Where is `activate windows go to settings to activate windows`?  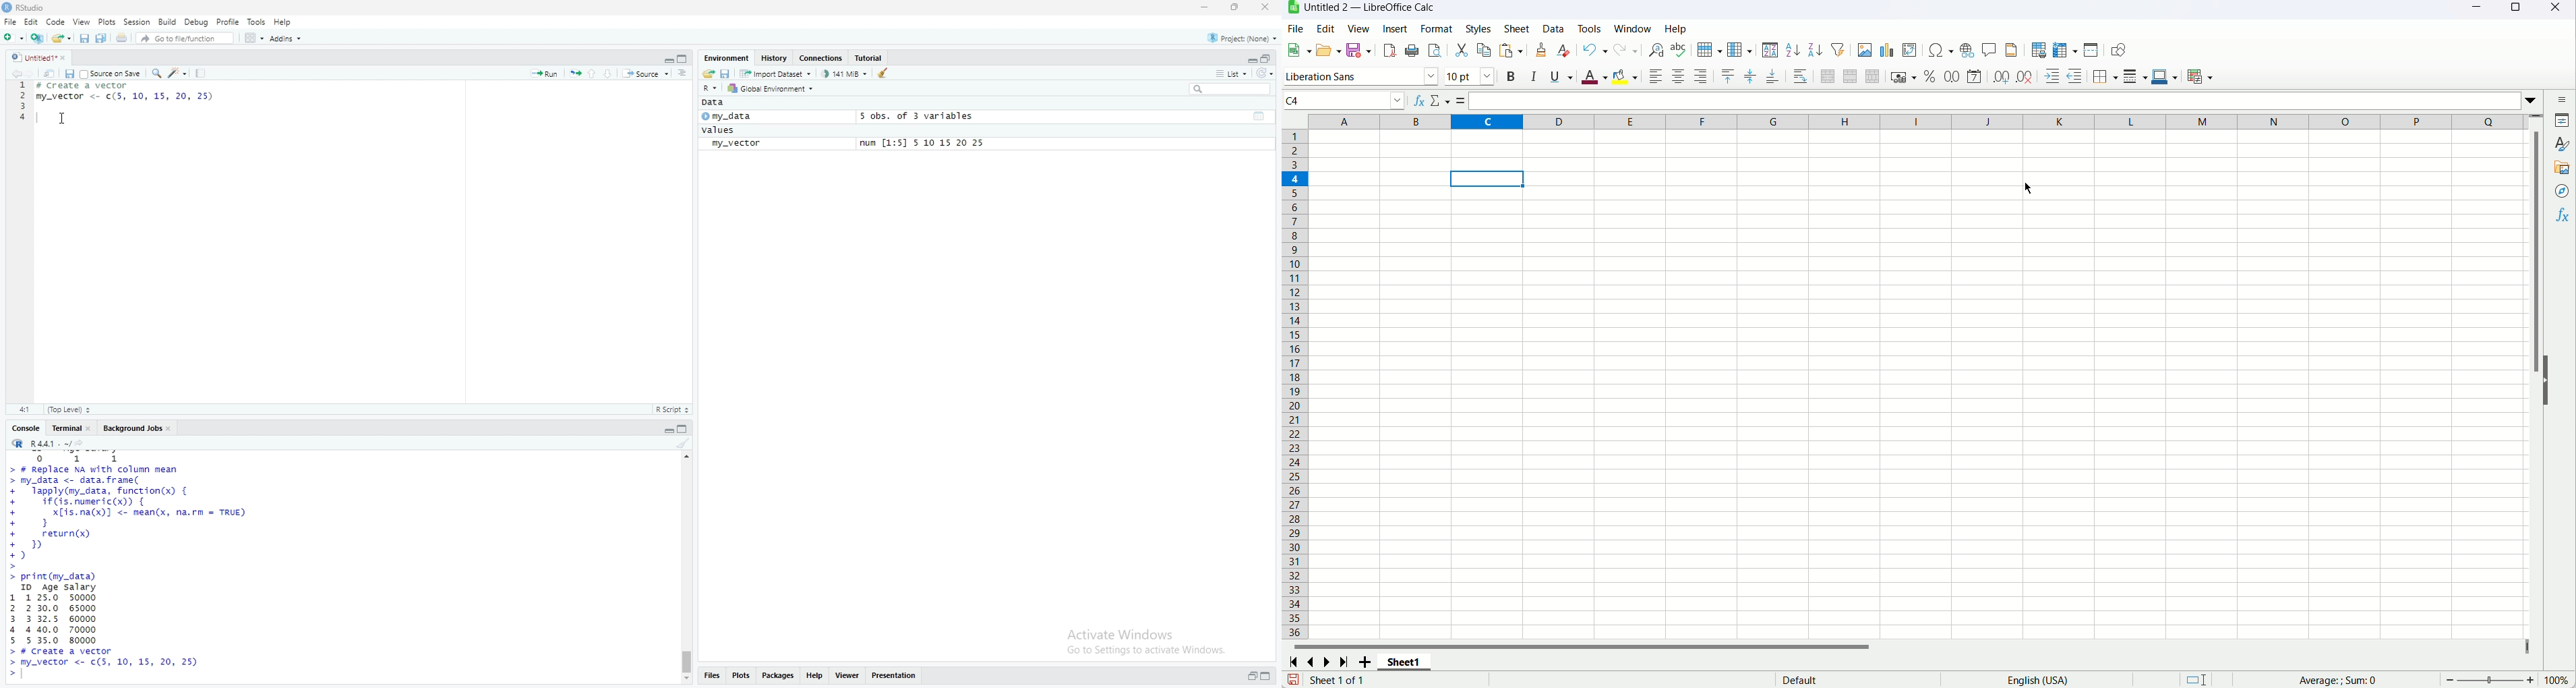
activate windows go to settings to activate windows is located at coordinates (1136, 638).